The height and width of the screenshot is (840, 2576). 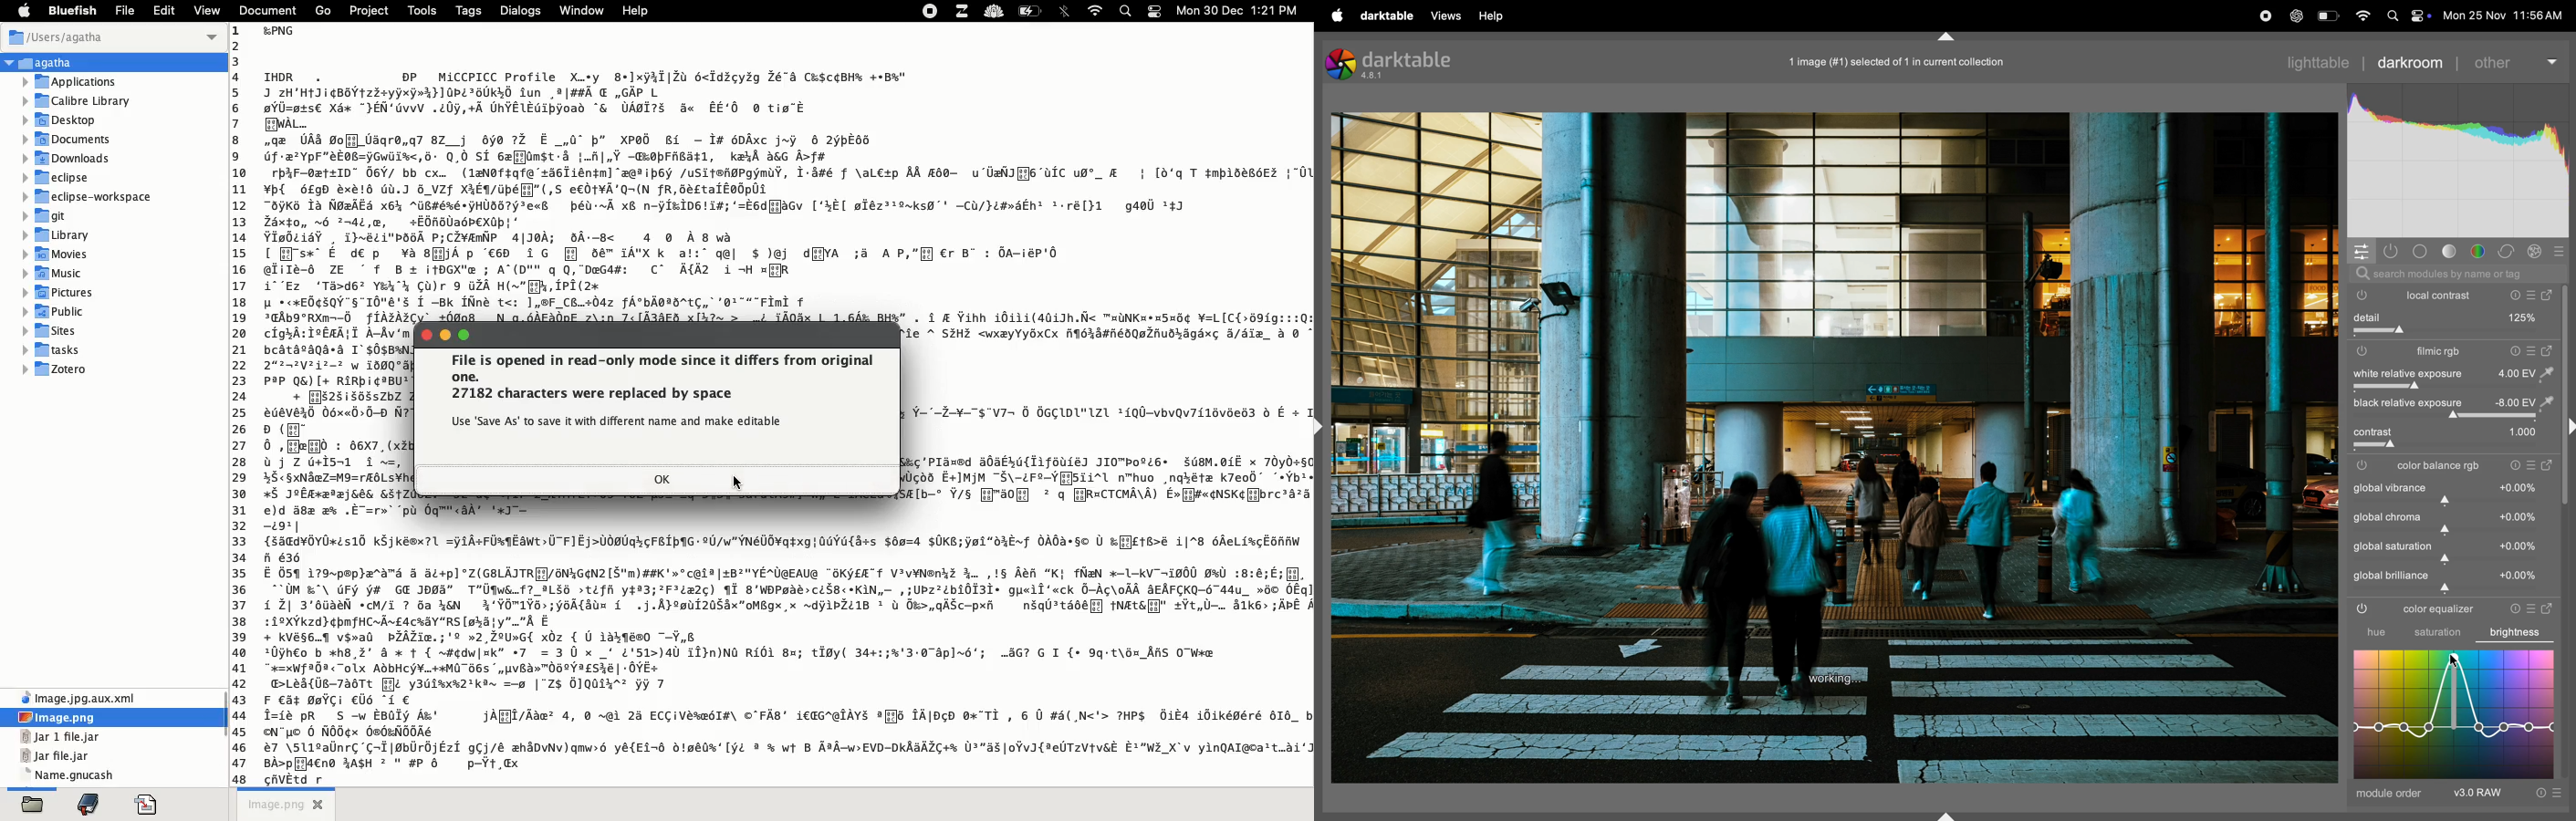 What do you see at coordinates (74, 719) in the screenshot?
I see `image png` at bounding box center [74, 719].